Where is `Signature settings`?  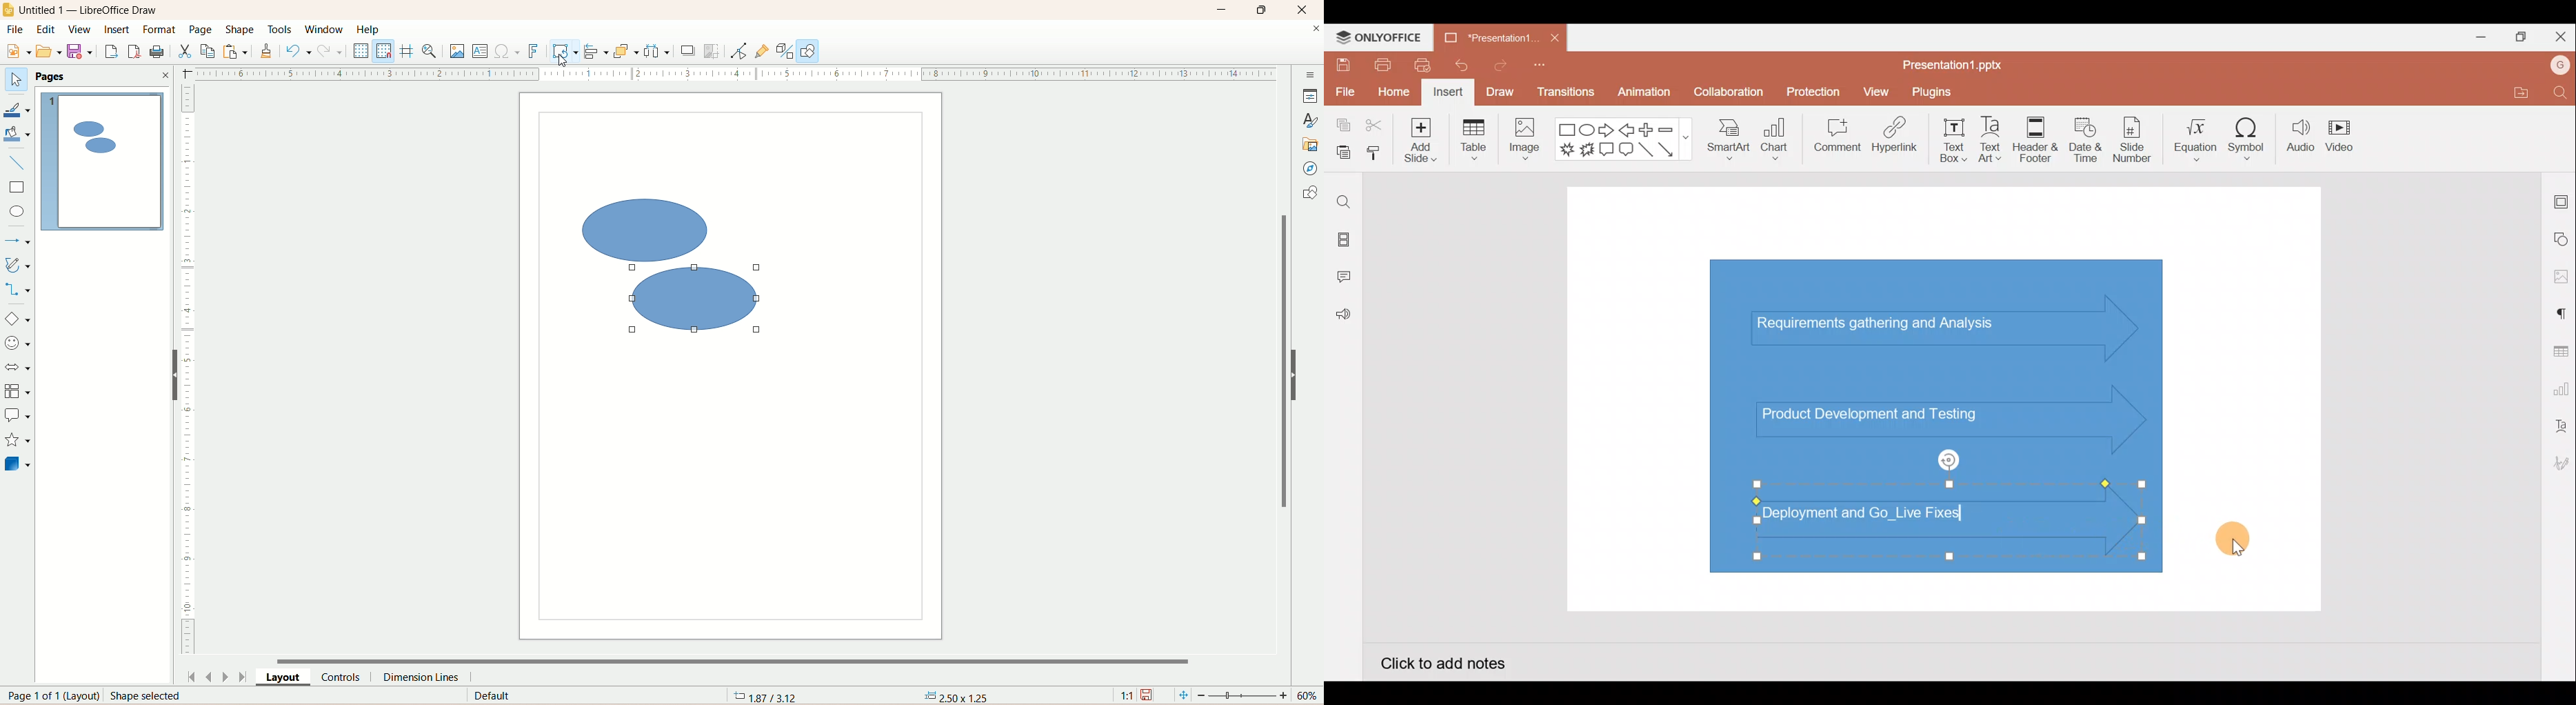
Signature settings is located at coordinates (2560, 465).